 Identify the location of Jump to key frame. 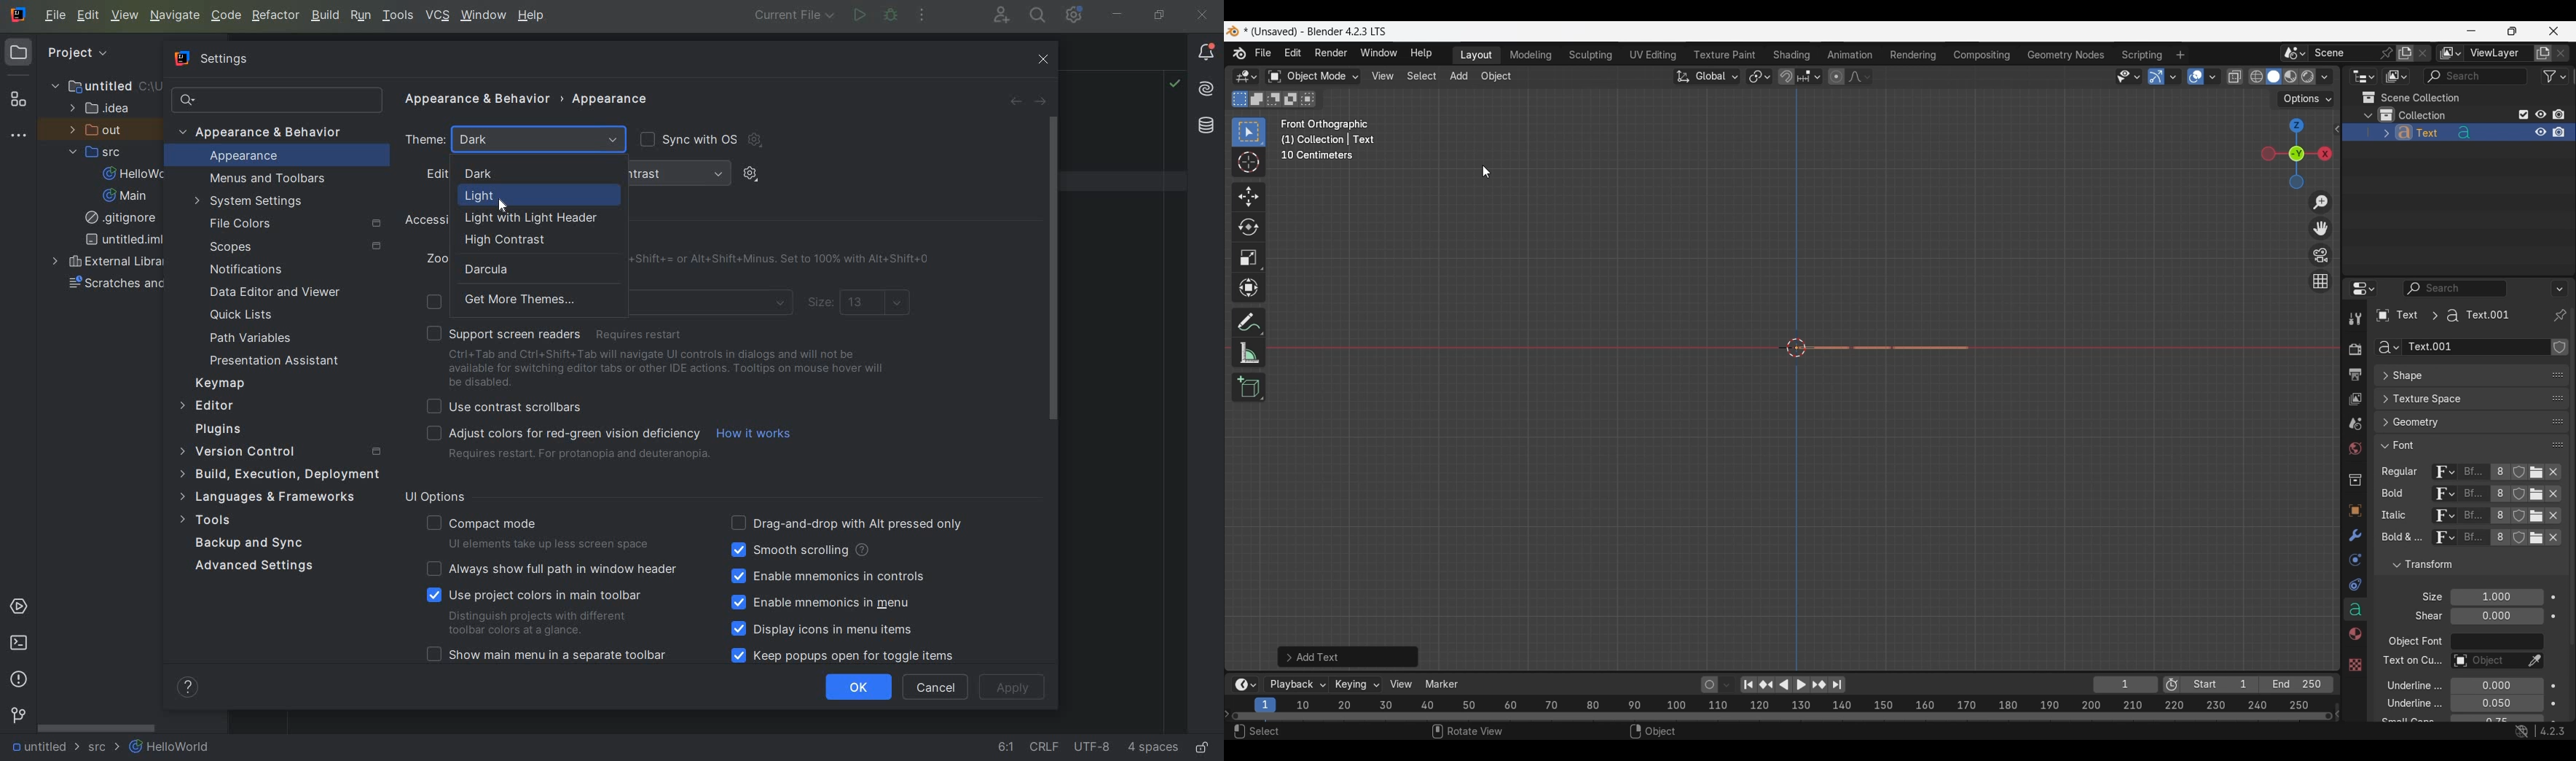
(1766, 685).